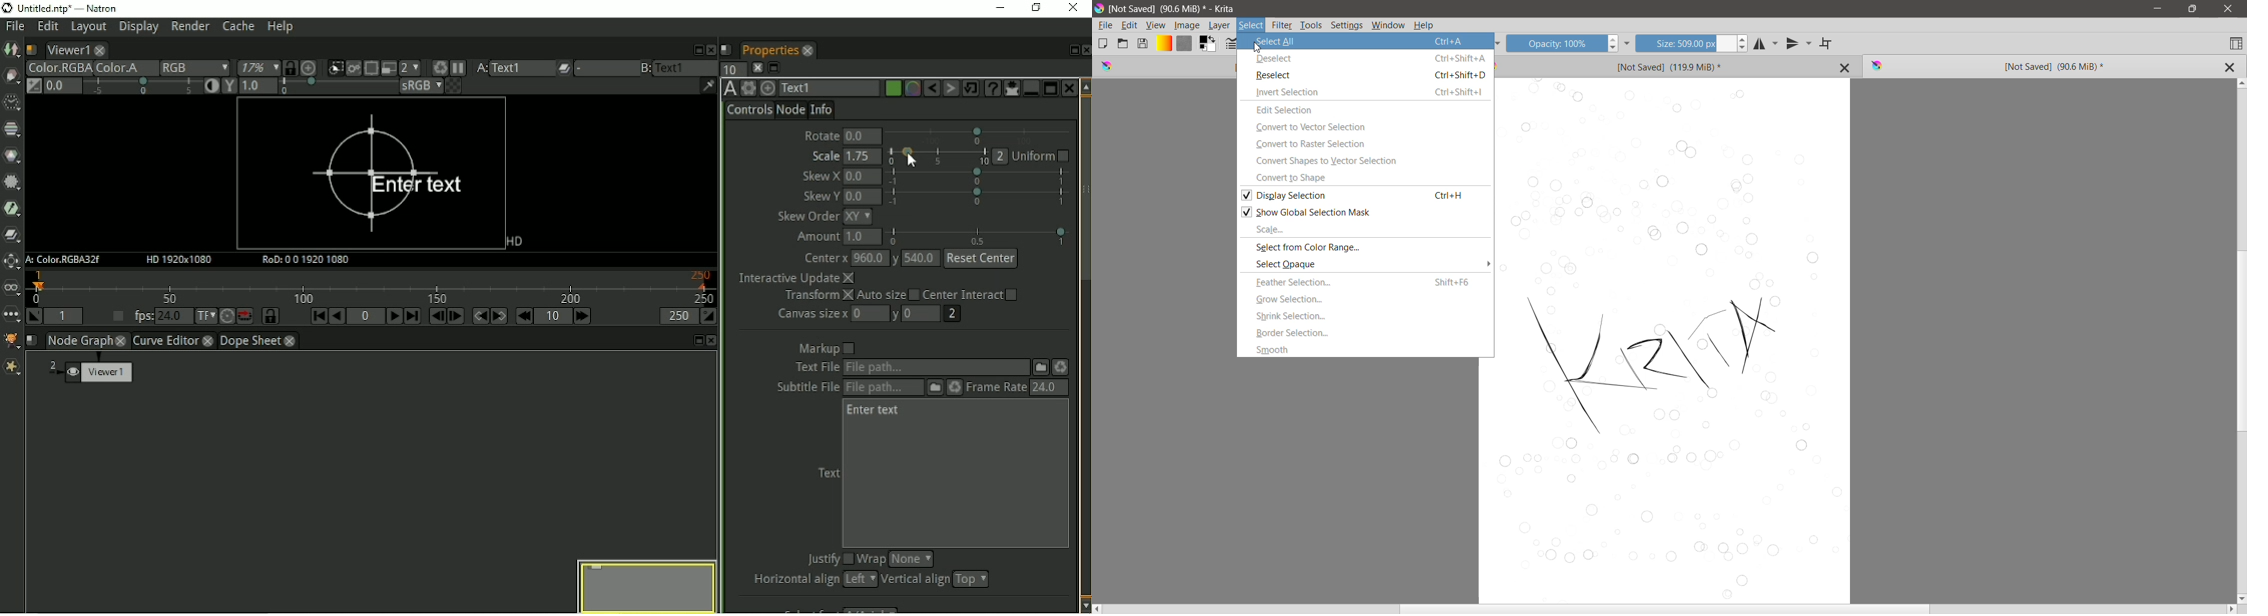 This screenshot has height=616, width=2268. What do you see at coordinates (1767, 43) in the screenshot?
I see `Horizontal Mirror Tool` at bounding box center [1767, 43].